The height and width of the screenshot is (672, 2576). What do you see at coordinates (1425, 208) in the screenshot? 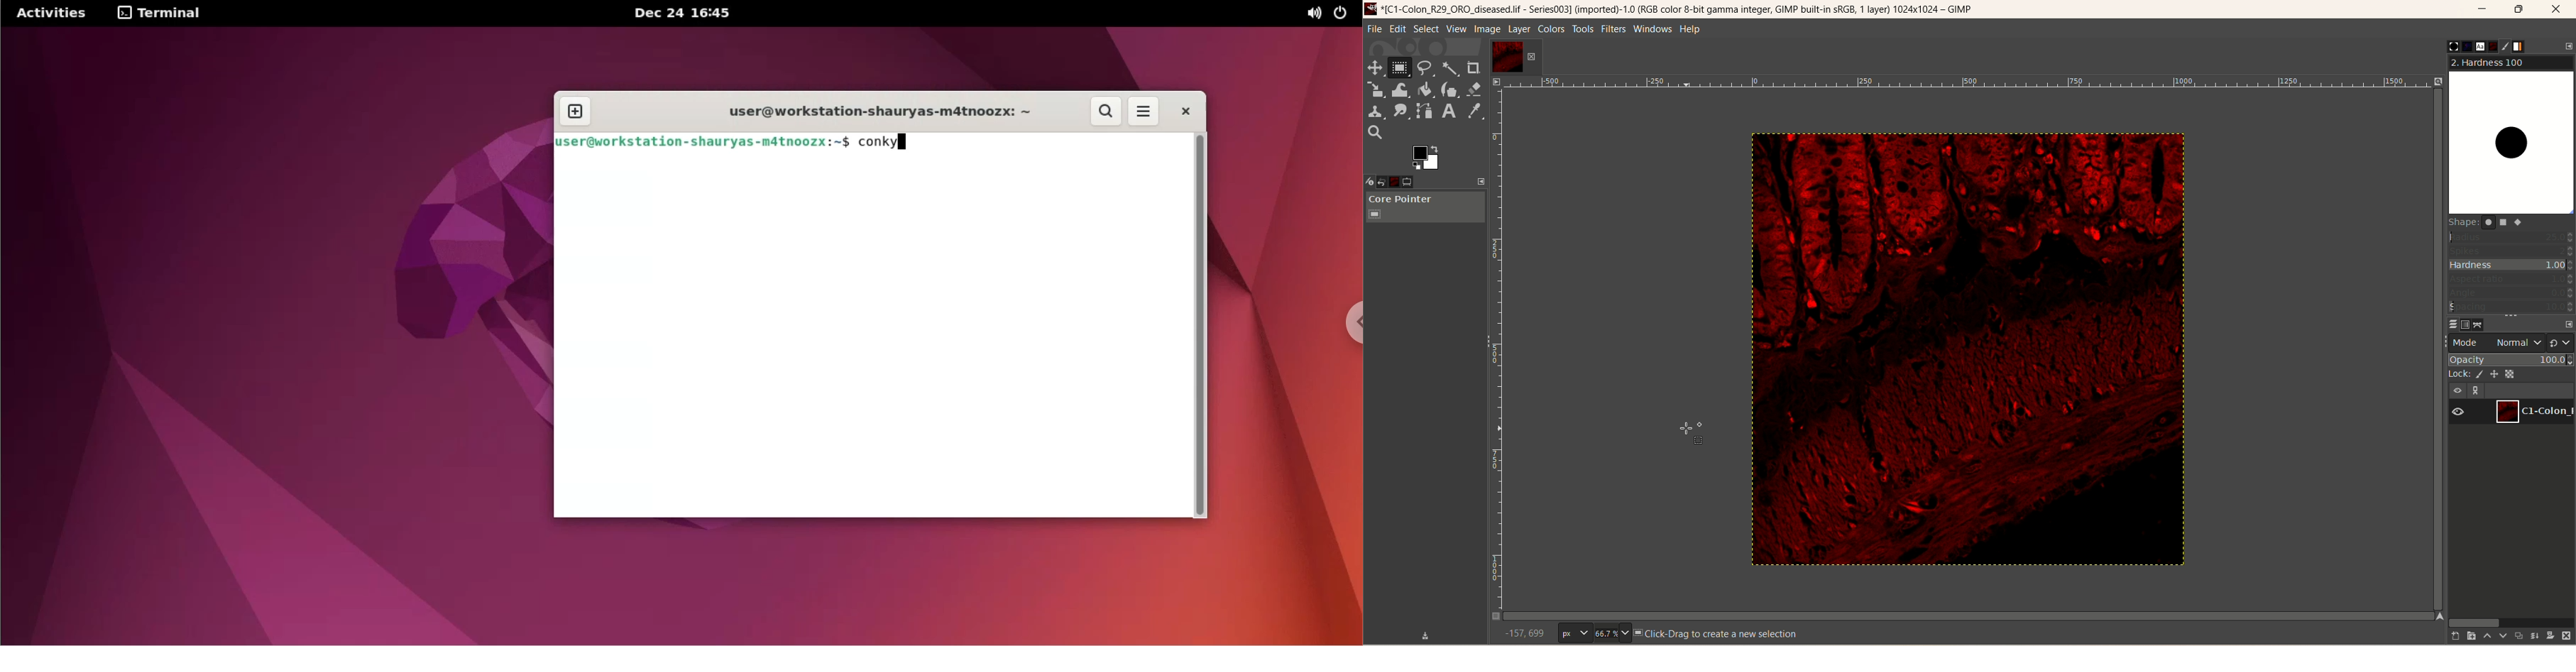
I see `core pointer` at bounding box center [1425, 208].